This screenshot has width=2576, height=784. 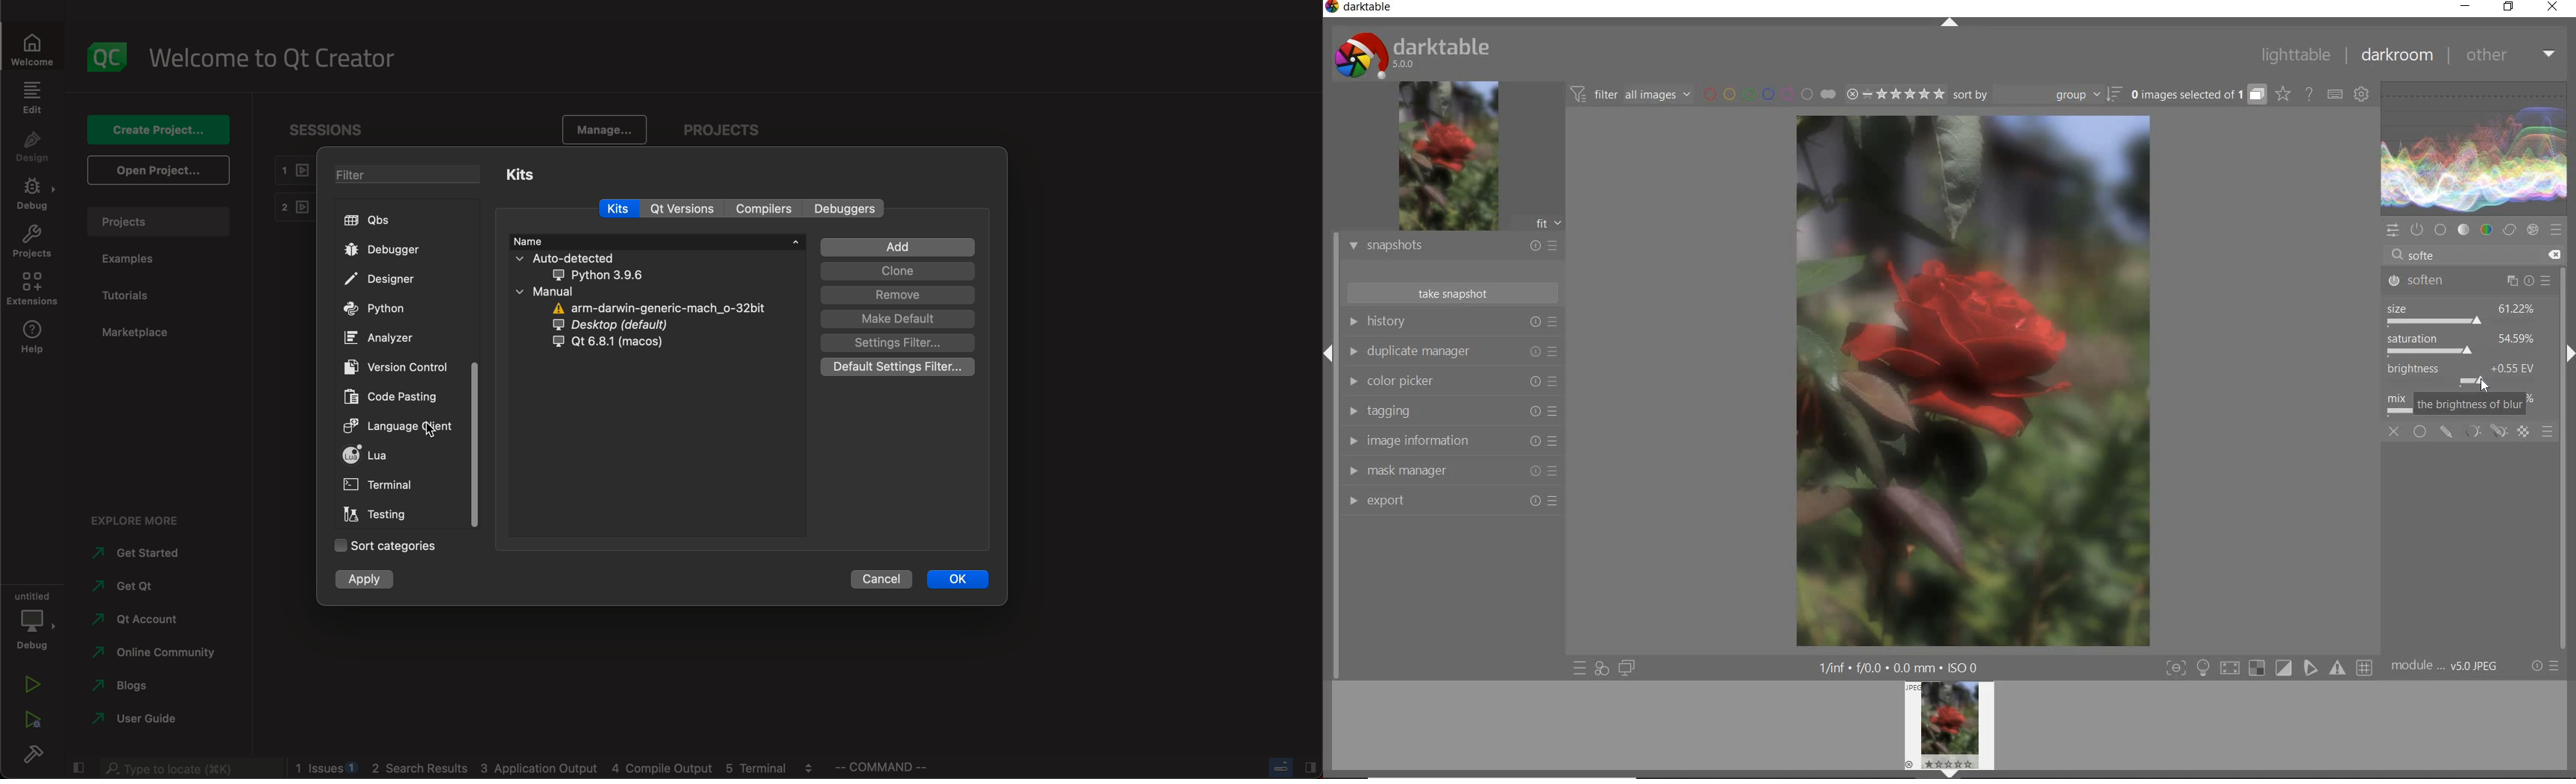 What do you see at coordinates (1451, 471) in the screenshot?
I see `mask manager` at bounding box center [1451, 471].